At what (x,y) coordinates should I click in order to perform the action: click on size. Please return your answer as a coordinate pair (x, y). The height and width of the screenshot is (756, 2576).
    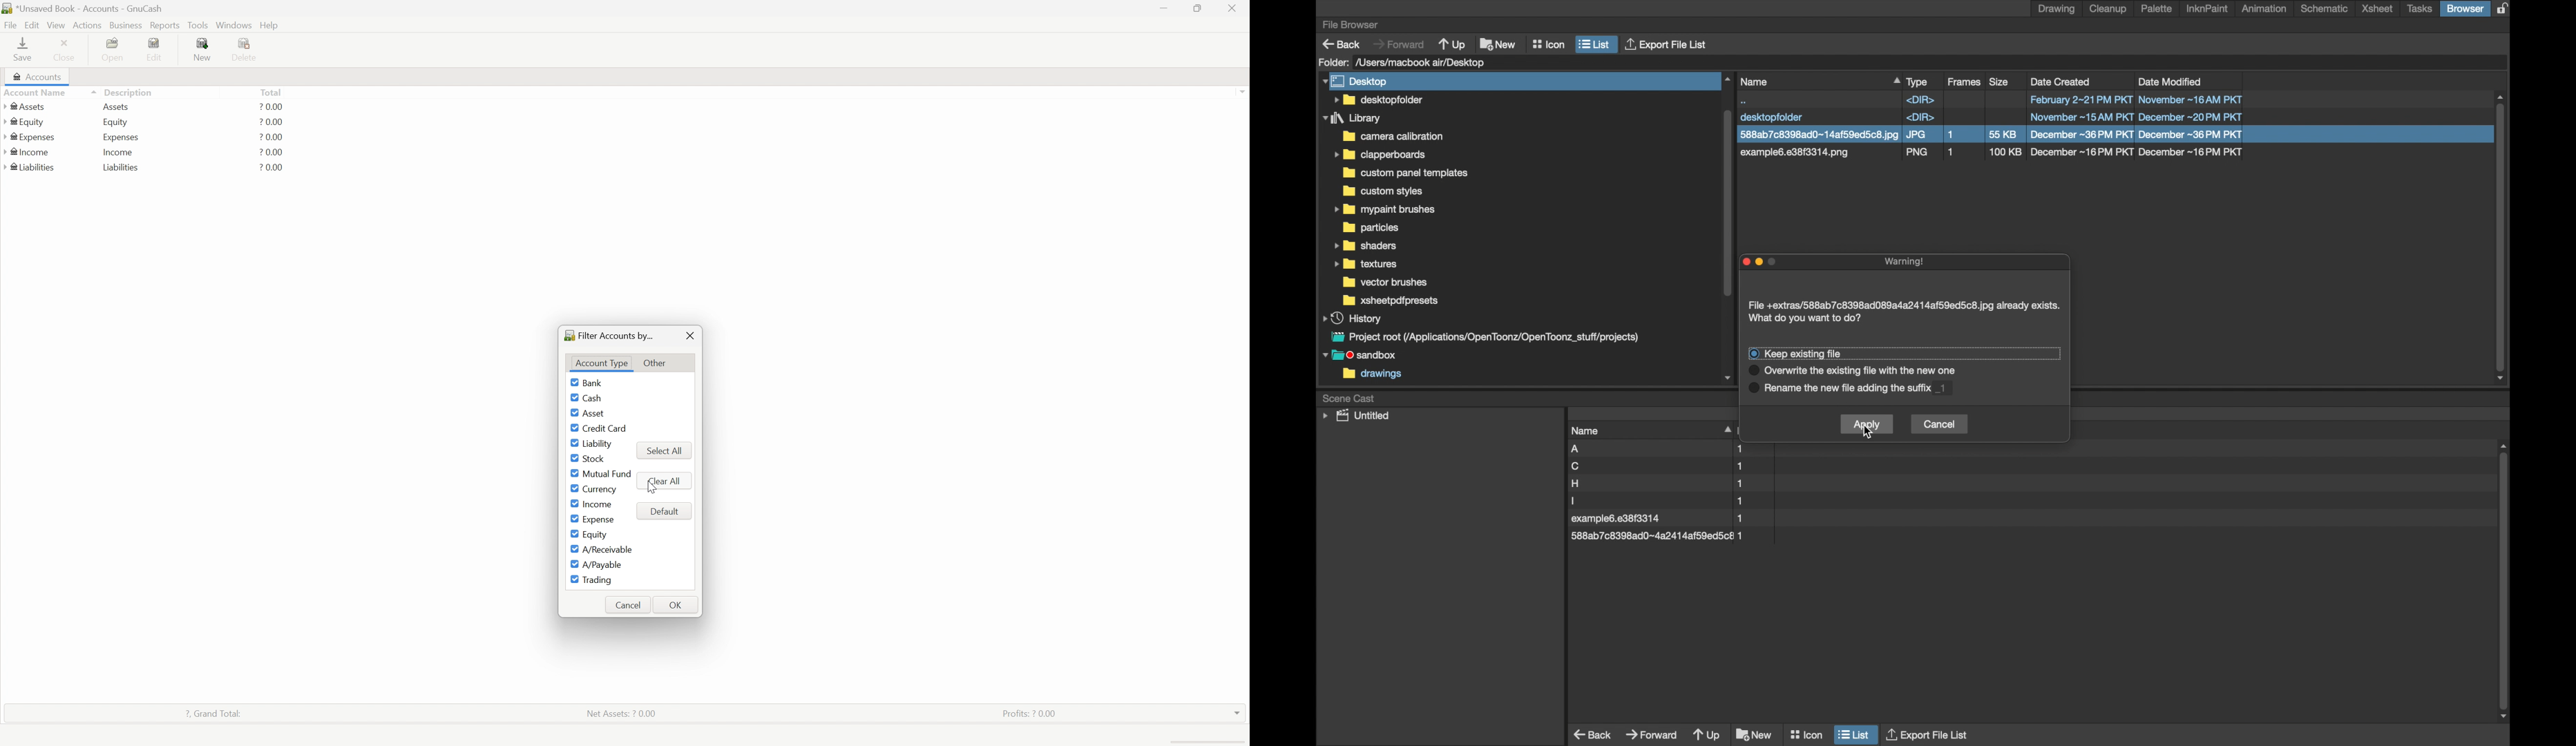
    Looking at the image, I should click on (2000, 81).